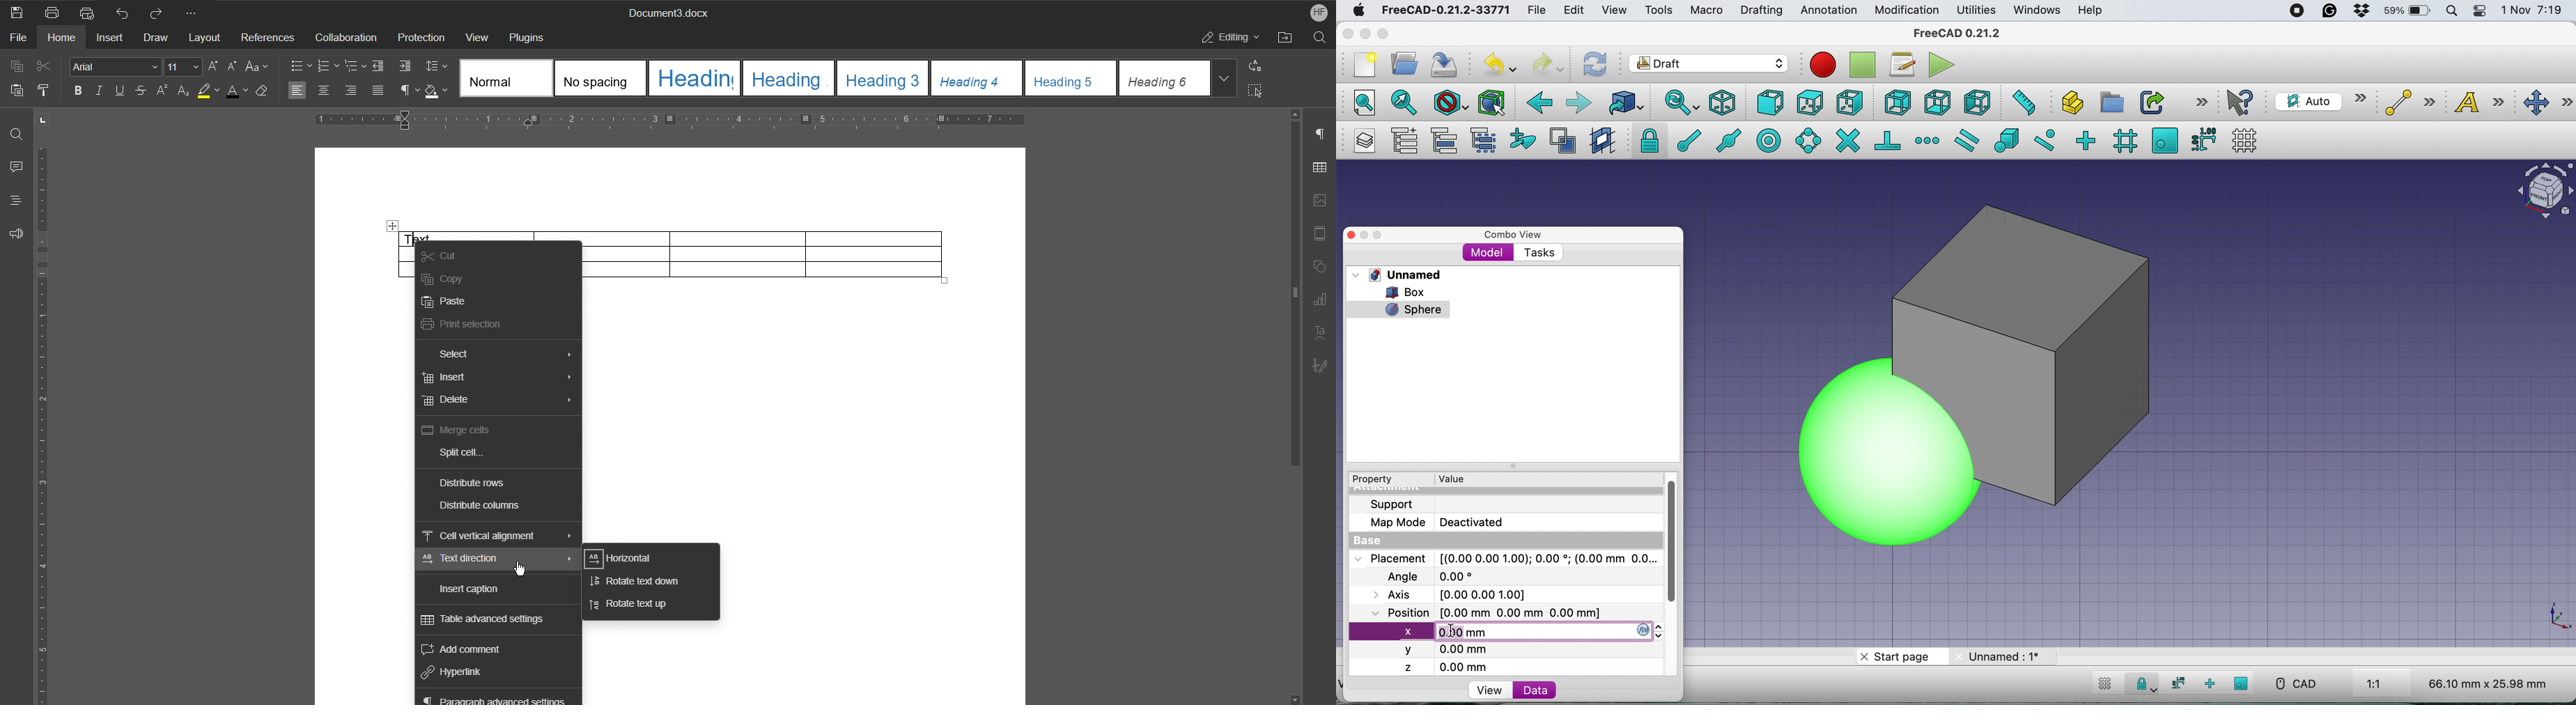  What do you see at coordinates (1296, 699) in the screenshot?
I see `scroll down` at bounding box center [1296, 699].